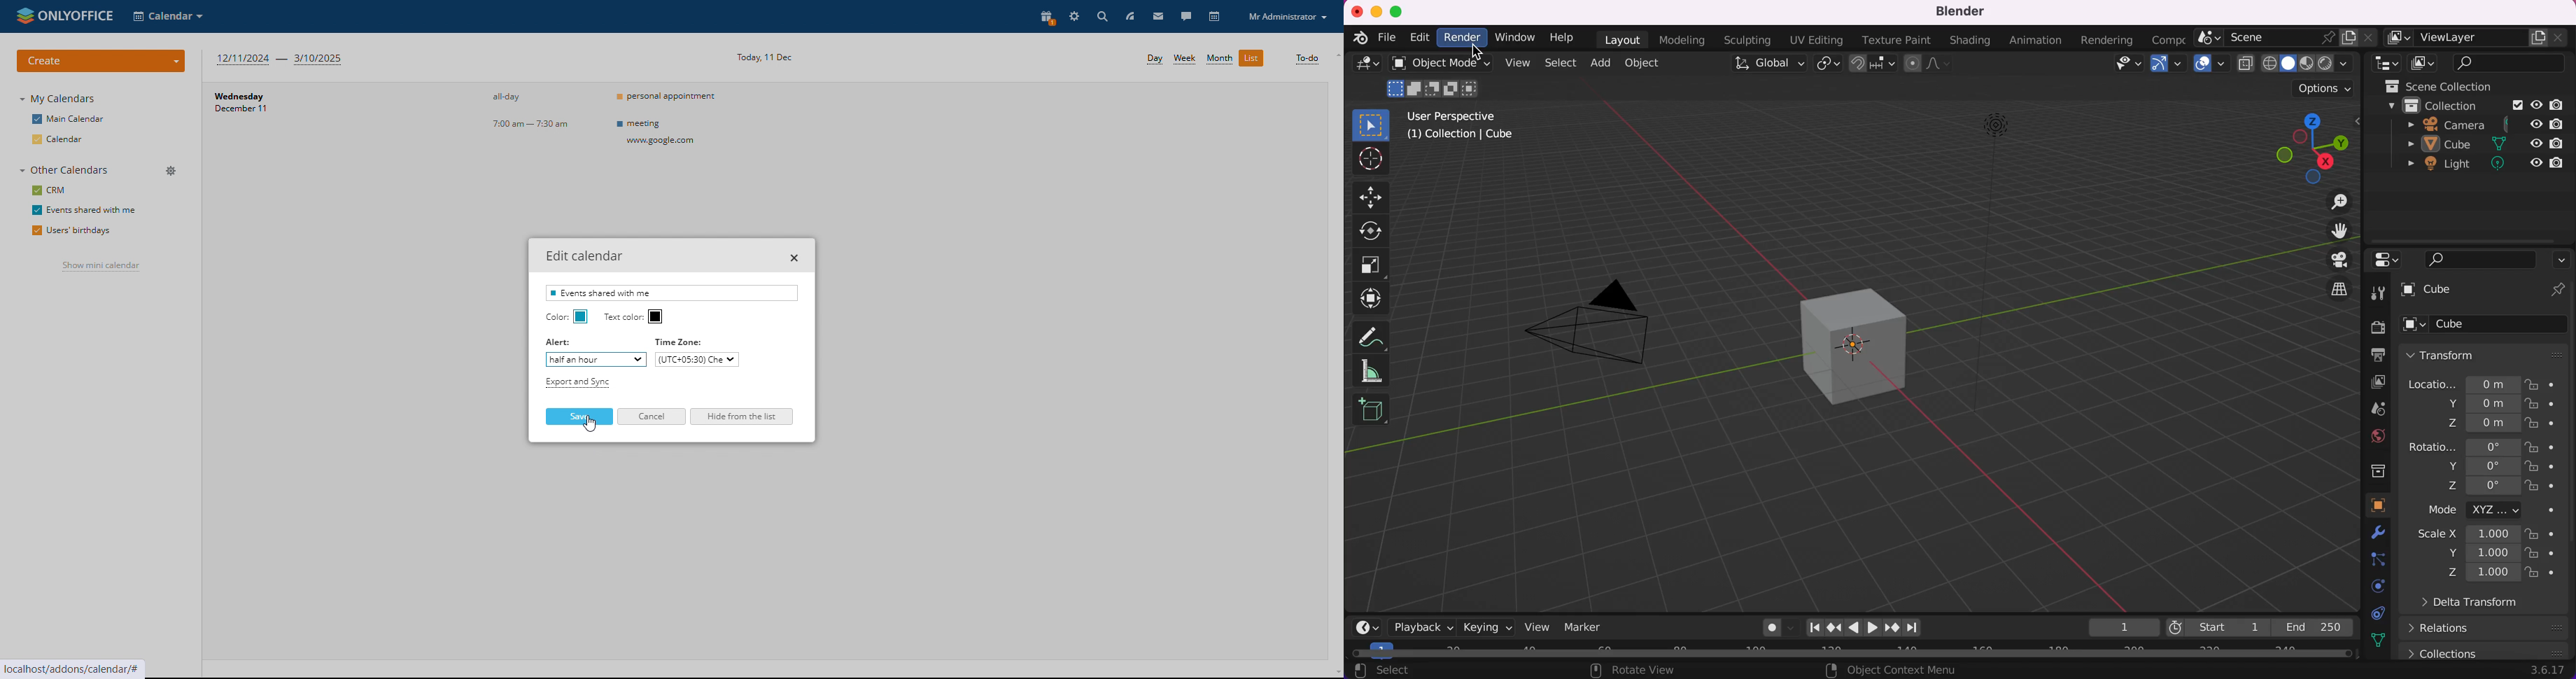  Describe the element at coordinates (1100, 15) in the screenshot. I see `search` at that location.